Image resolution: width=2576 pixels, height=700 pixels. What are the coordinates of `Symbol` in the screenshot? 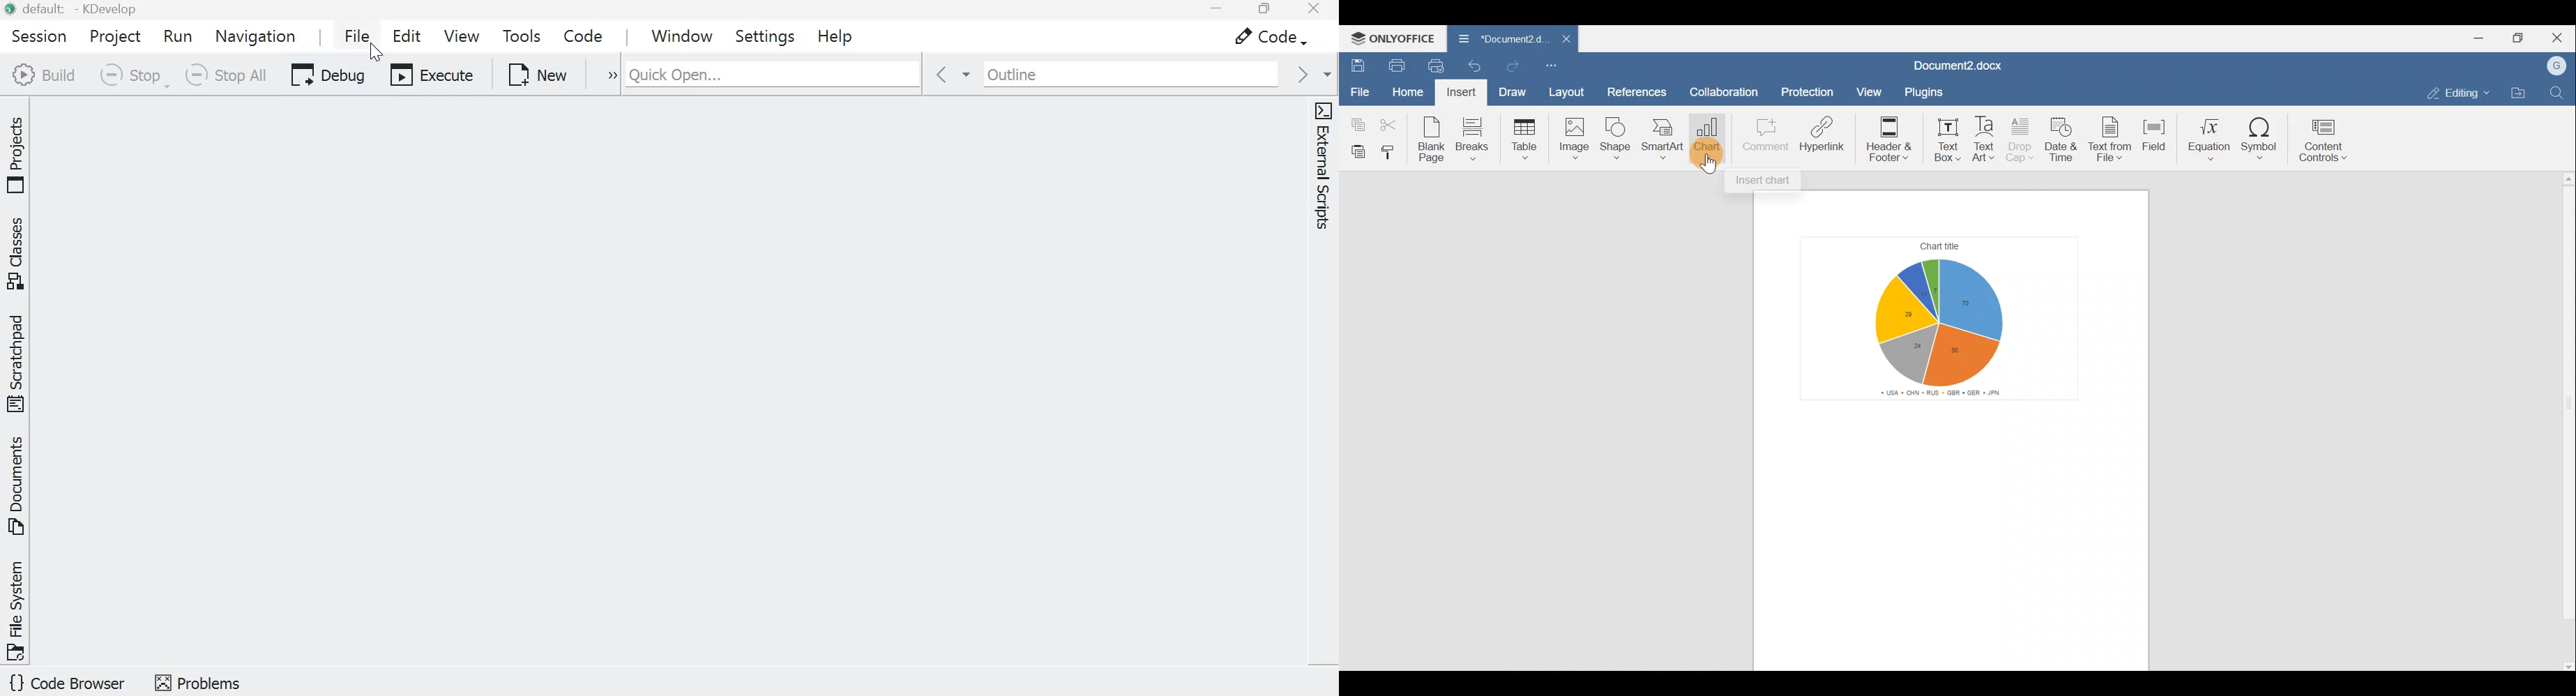 It's located at (2260, 142).